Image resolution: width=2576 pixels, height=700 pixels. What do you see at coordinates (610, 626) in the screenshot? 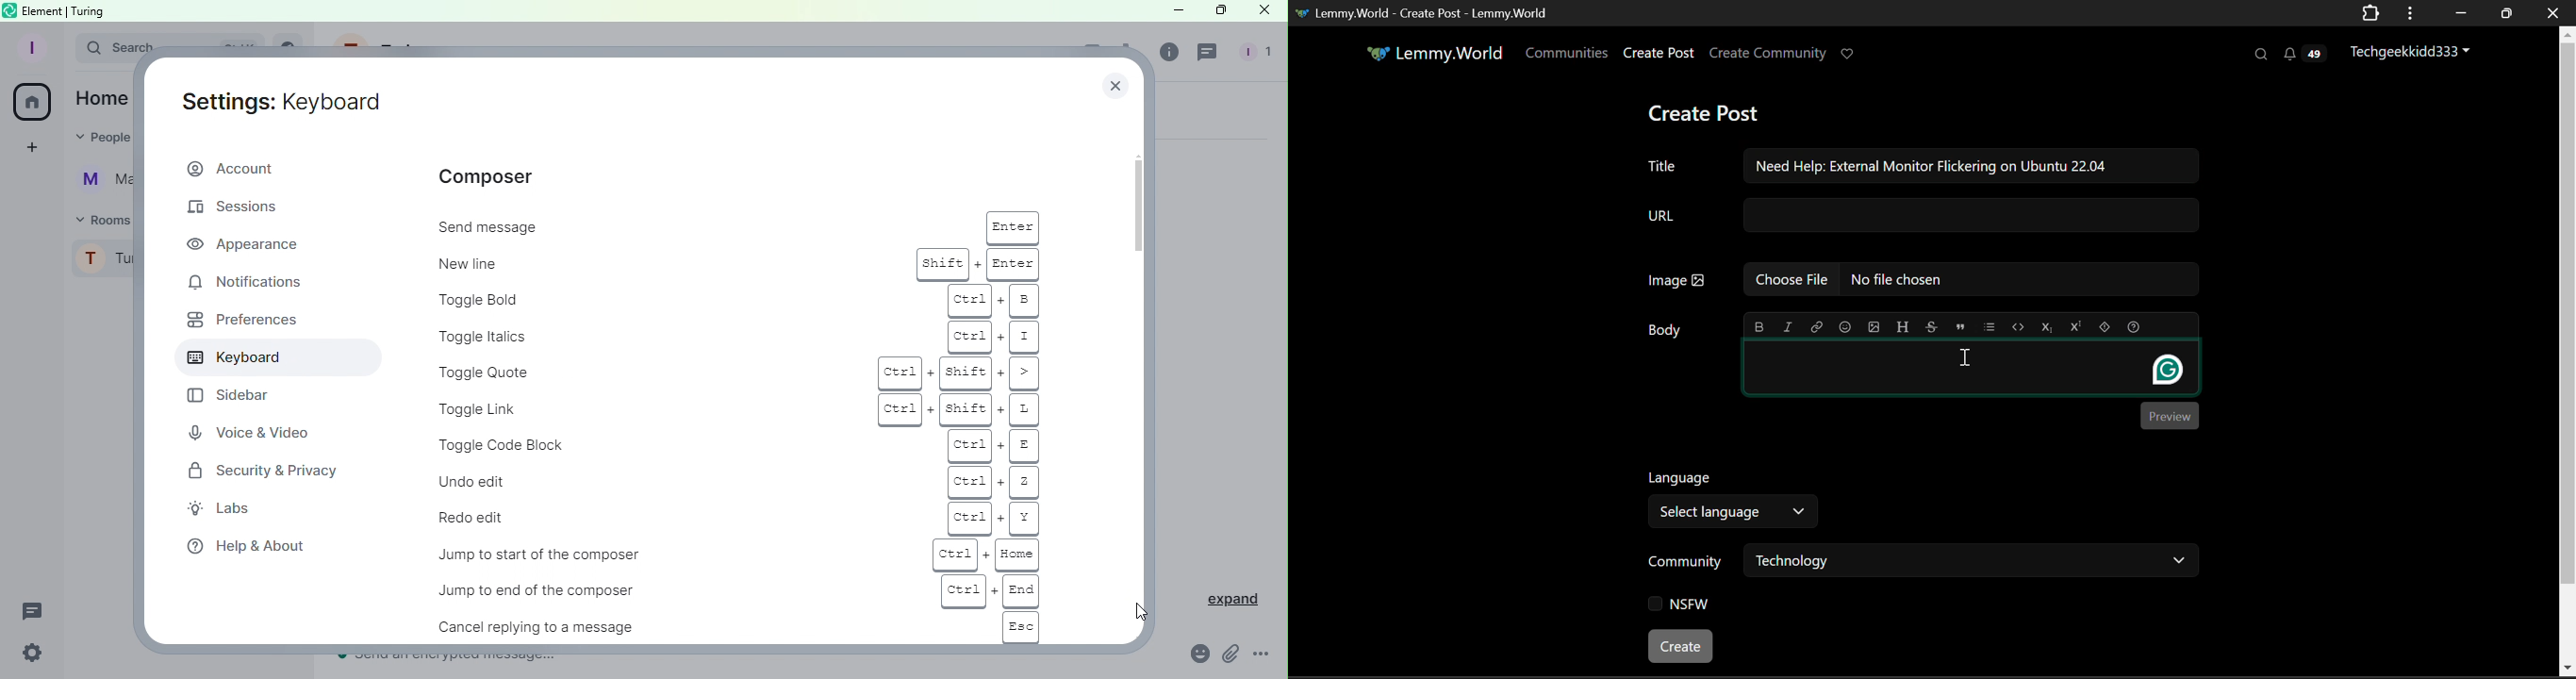
I see `Cancel replying to a message` at bounding box center [610, 626].